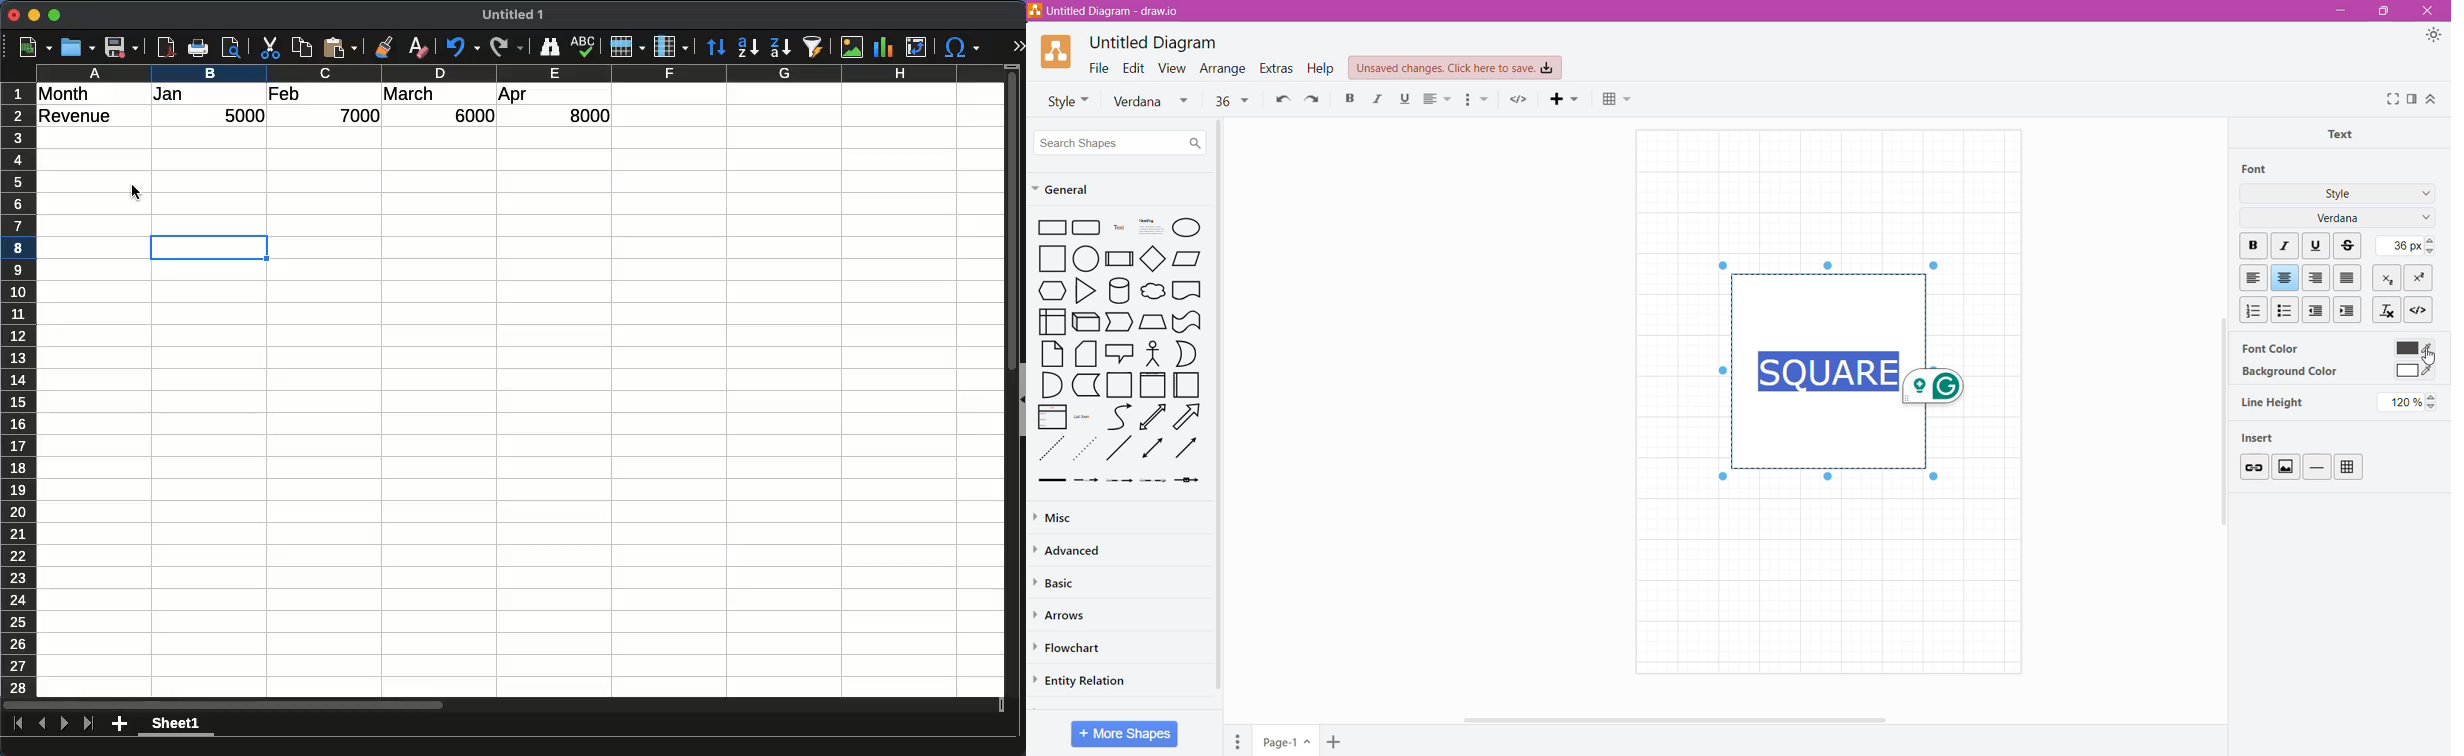 The width and height of the screenshot is (2464, 756). What do you see at coordinates (42, 723) in the screenshot?
I see `previous sheet` at bounding box center [42, 723].